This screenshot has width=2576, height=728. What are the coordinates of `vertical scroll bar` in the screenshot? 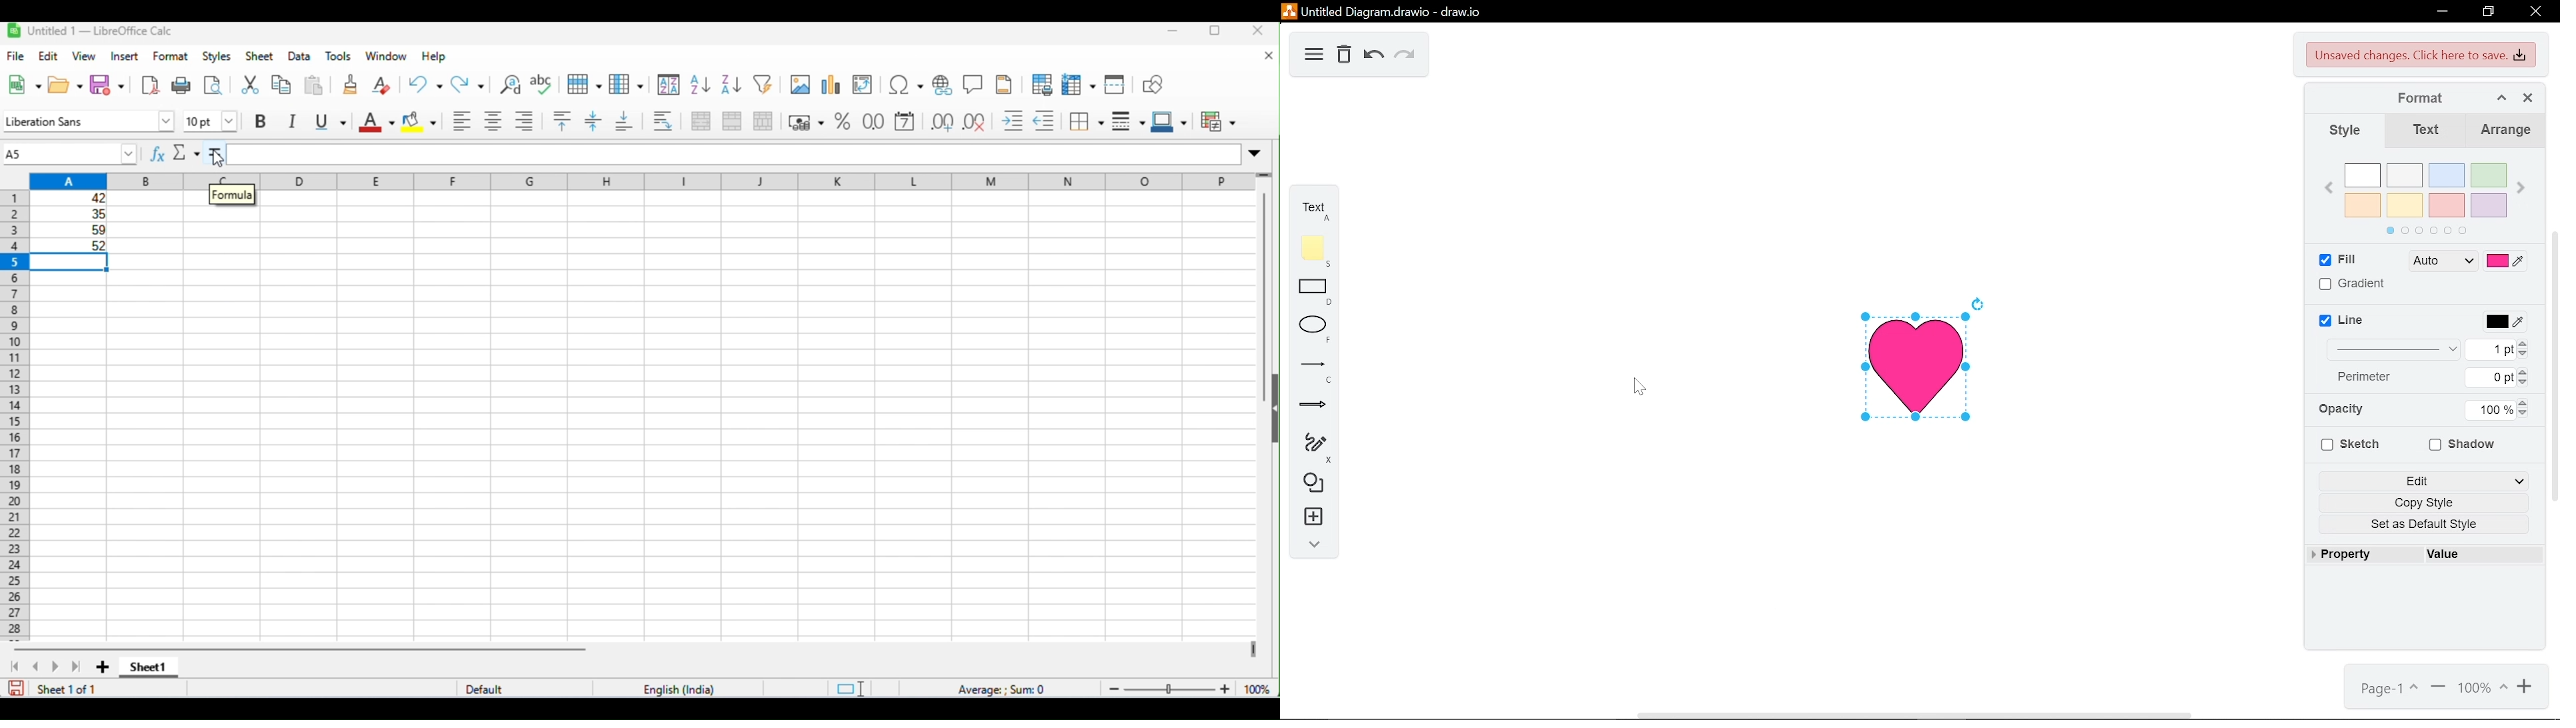 It's located at (1263, 299).